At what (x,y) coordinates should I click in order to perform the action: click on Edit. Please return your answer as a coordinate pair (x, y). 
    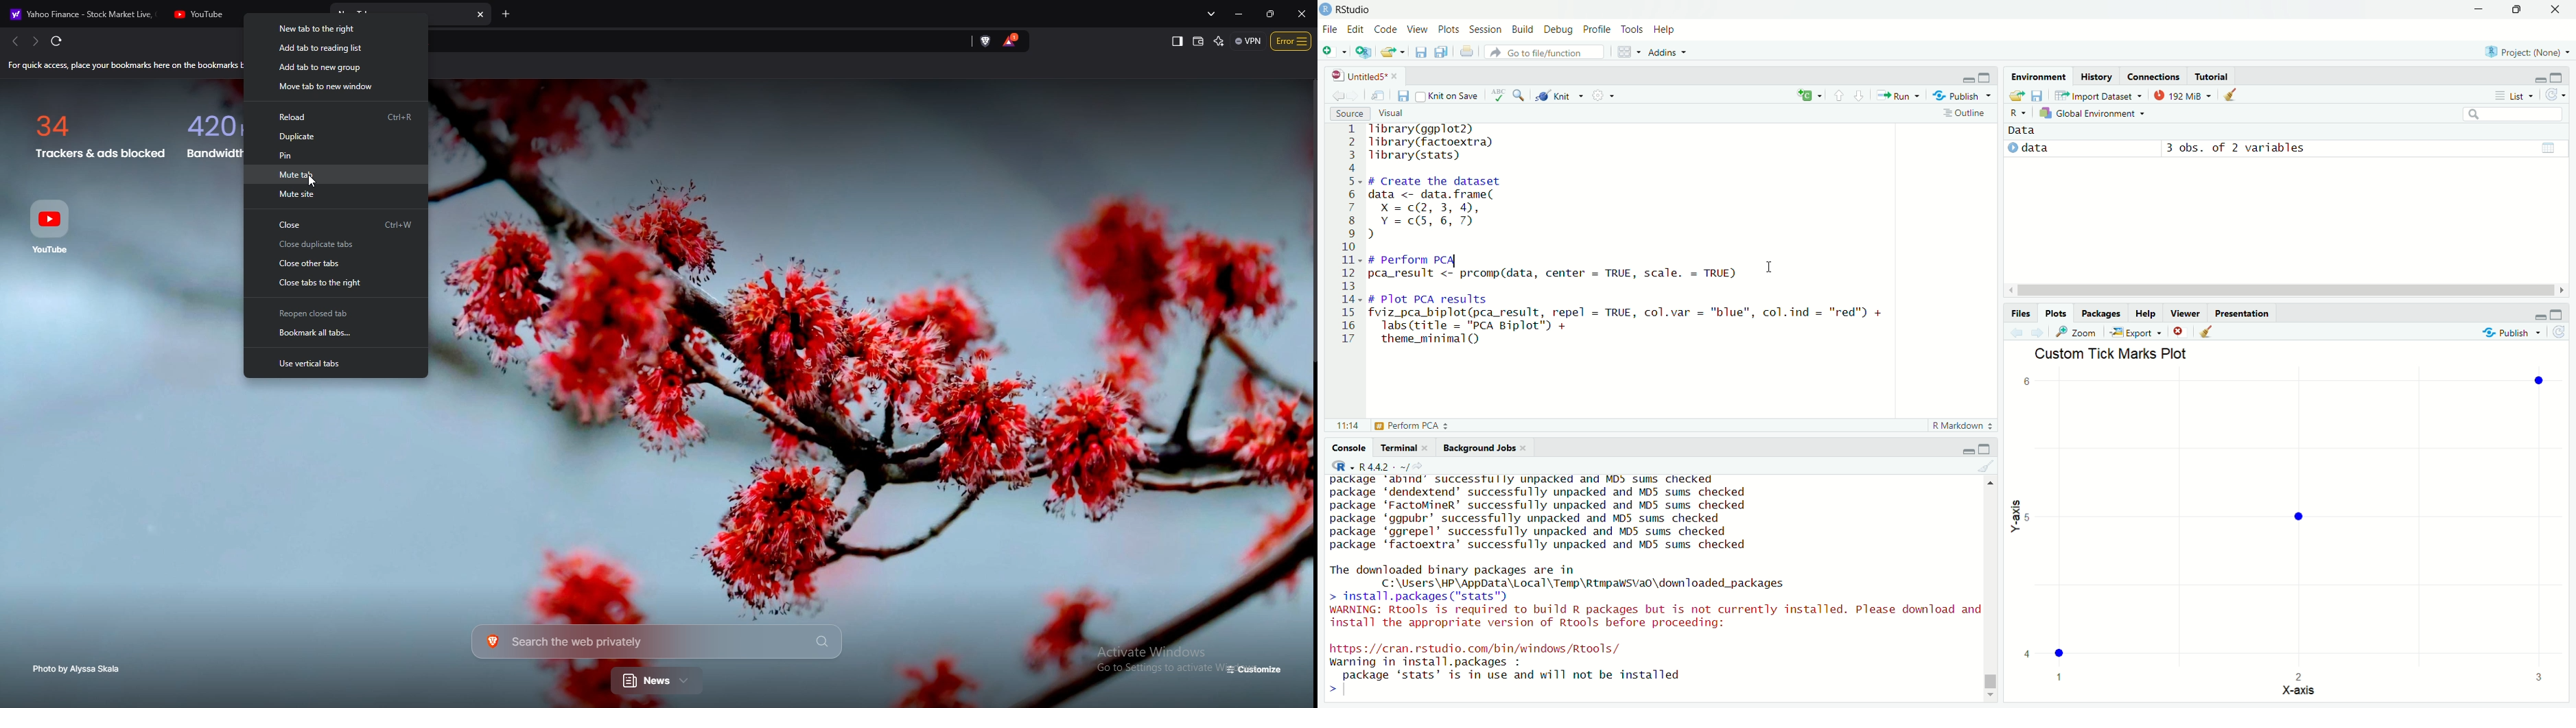
    Looking at the image, I should click on (1357, 30).